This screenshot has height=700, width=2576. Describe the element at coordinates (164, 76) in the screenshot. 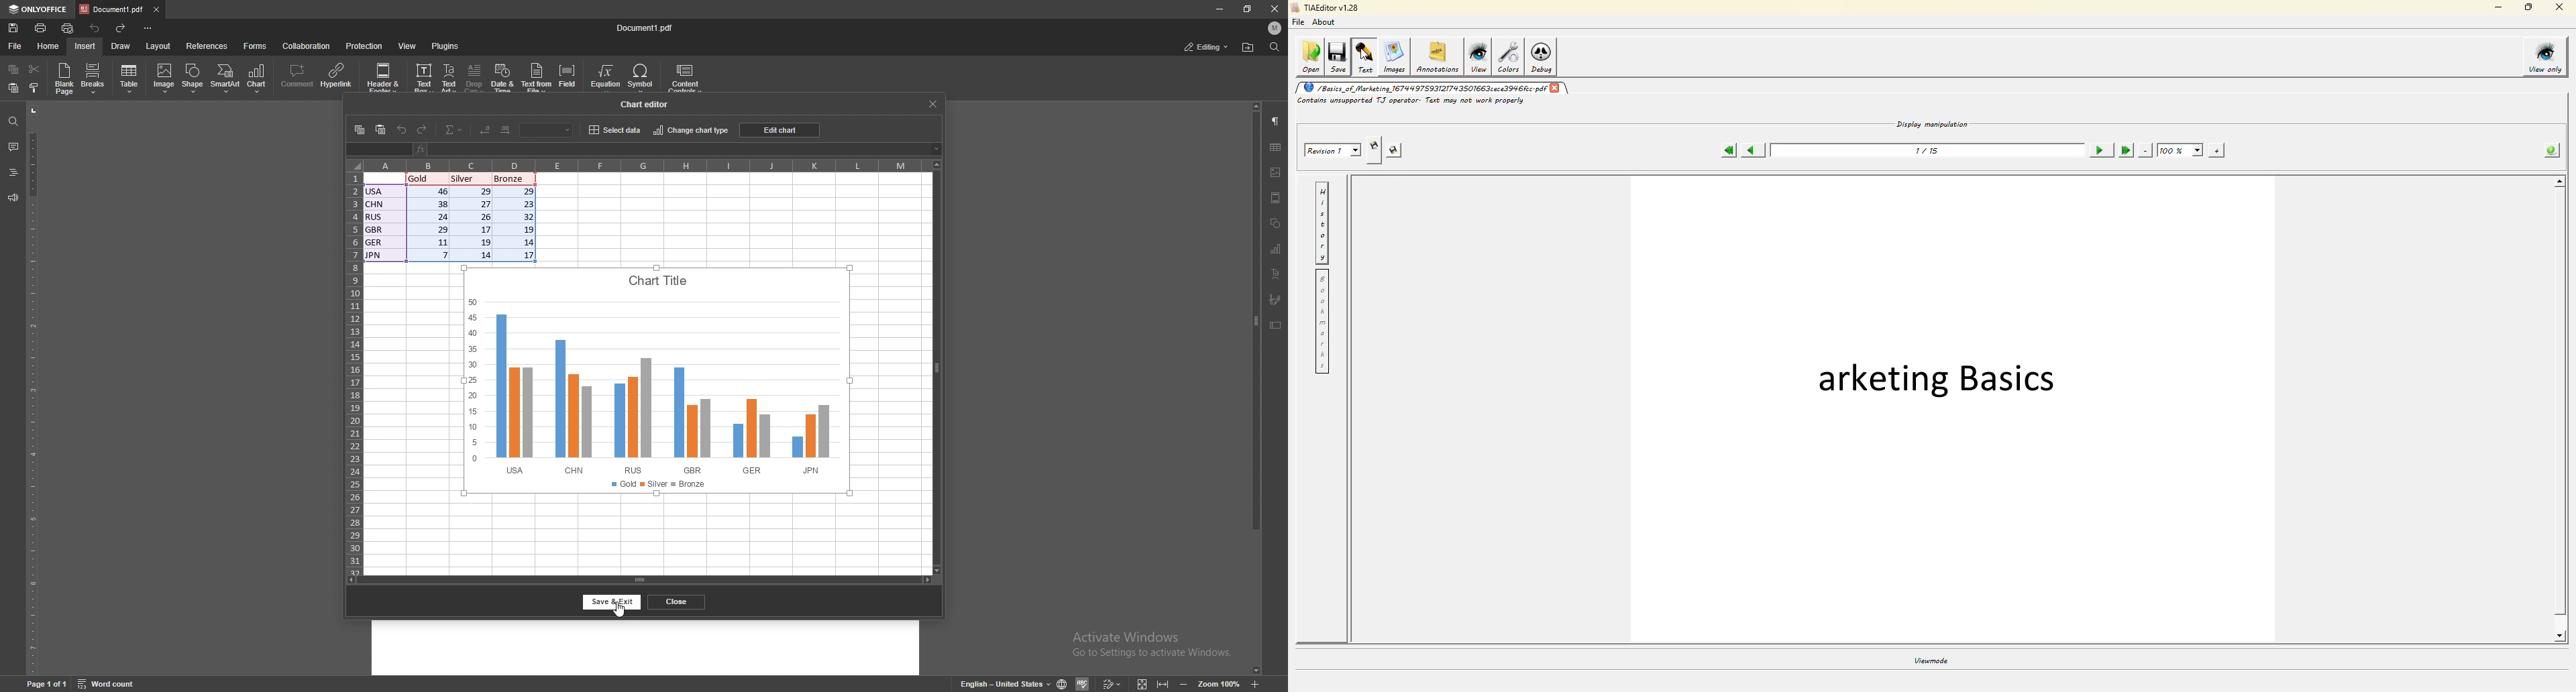

I see `checkbox` at that location.